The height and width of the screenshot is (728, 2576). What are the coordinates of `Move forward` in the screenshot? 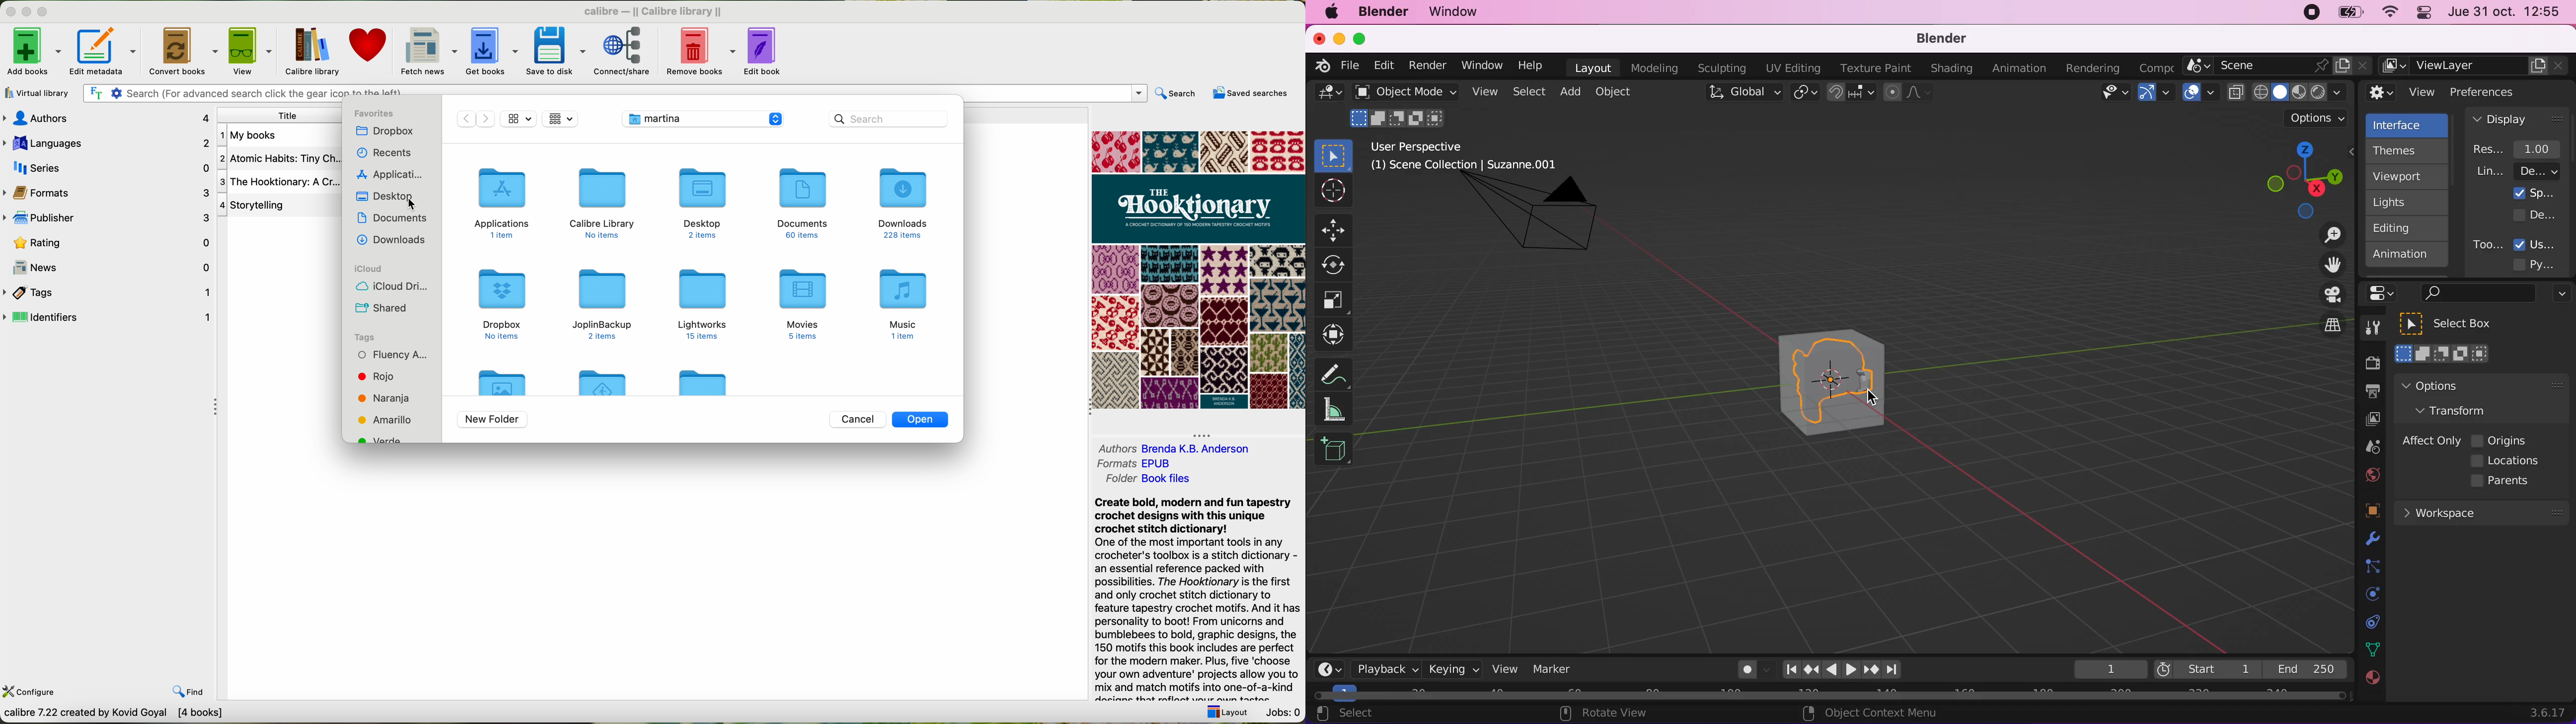 It's located at (487, 121).